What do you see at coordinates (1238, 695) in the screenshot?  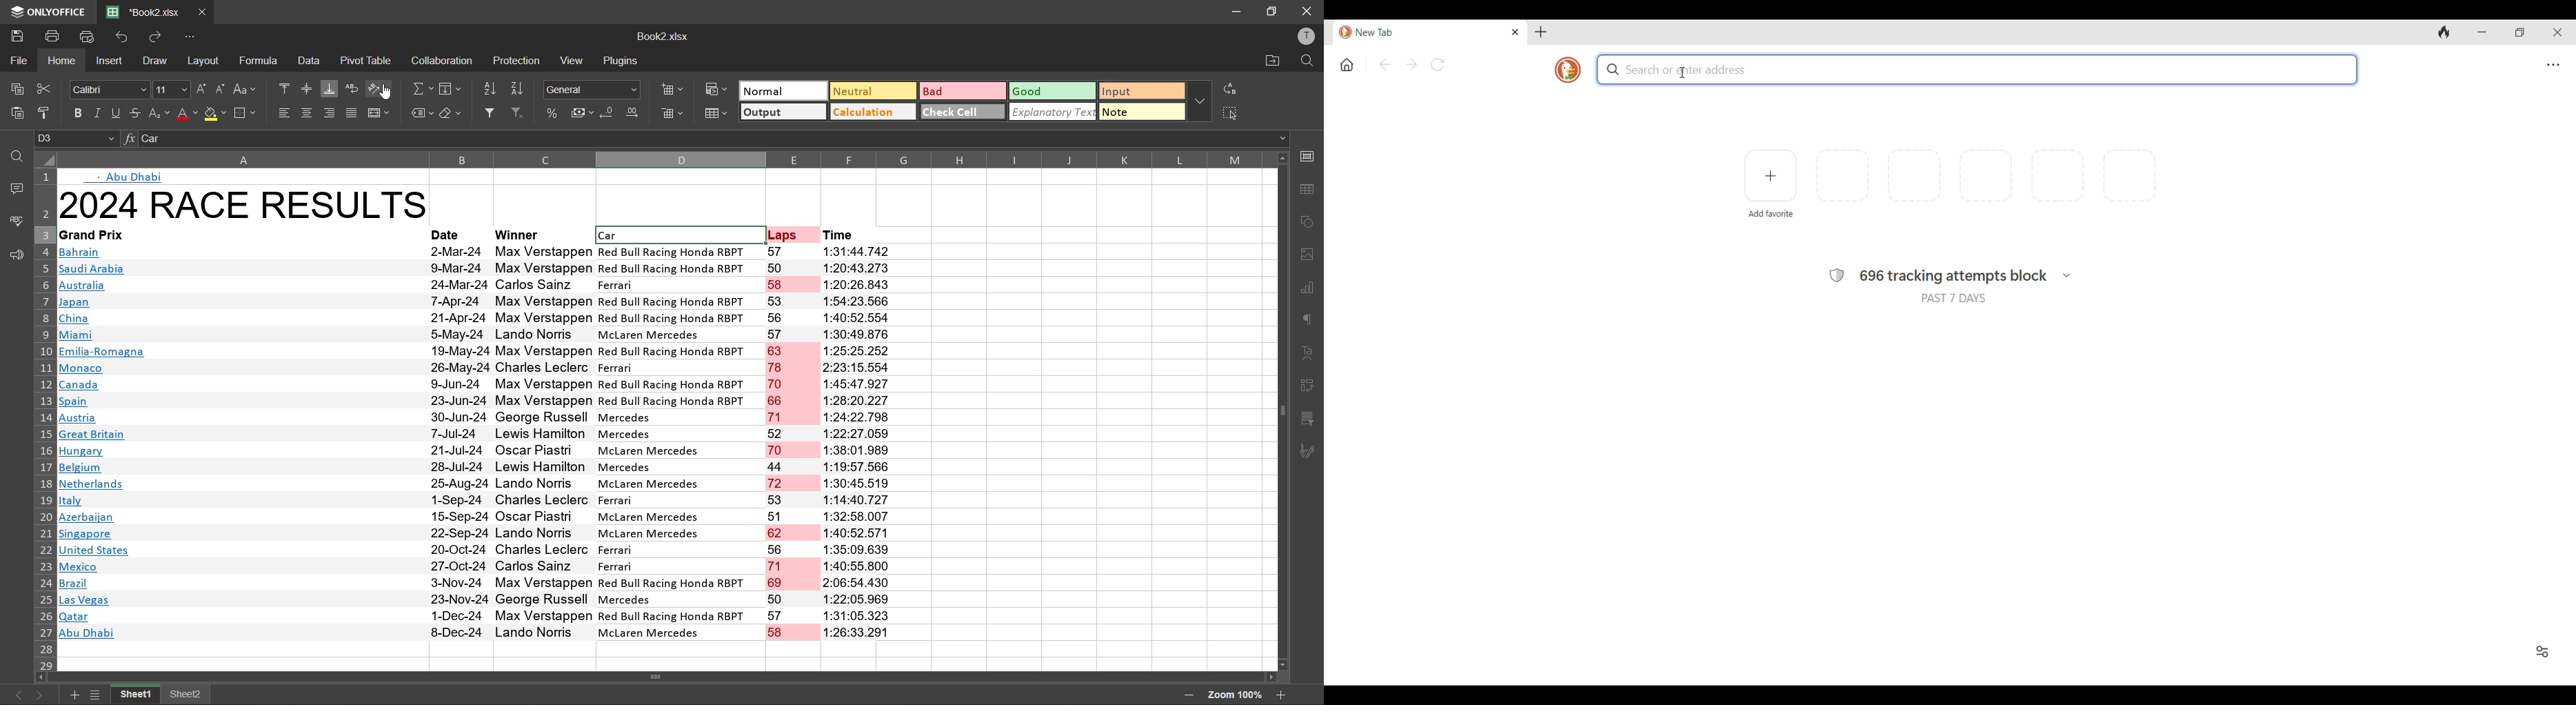 I see `zoom factor` at bounding box center [1238, 695].